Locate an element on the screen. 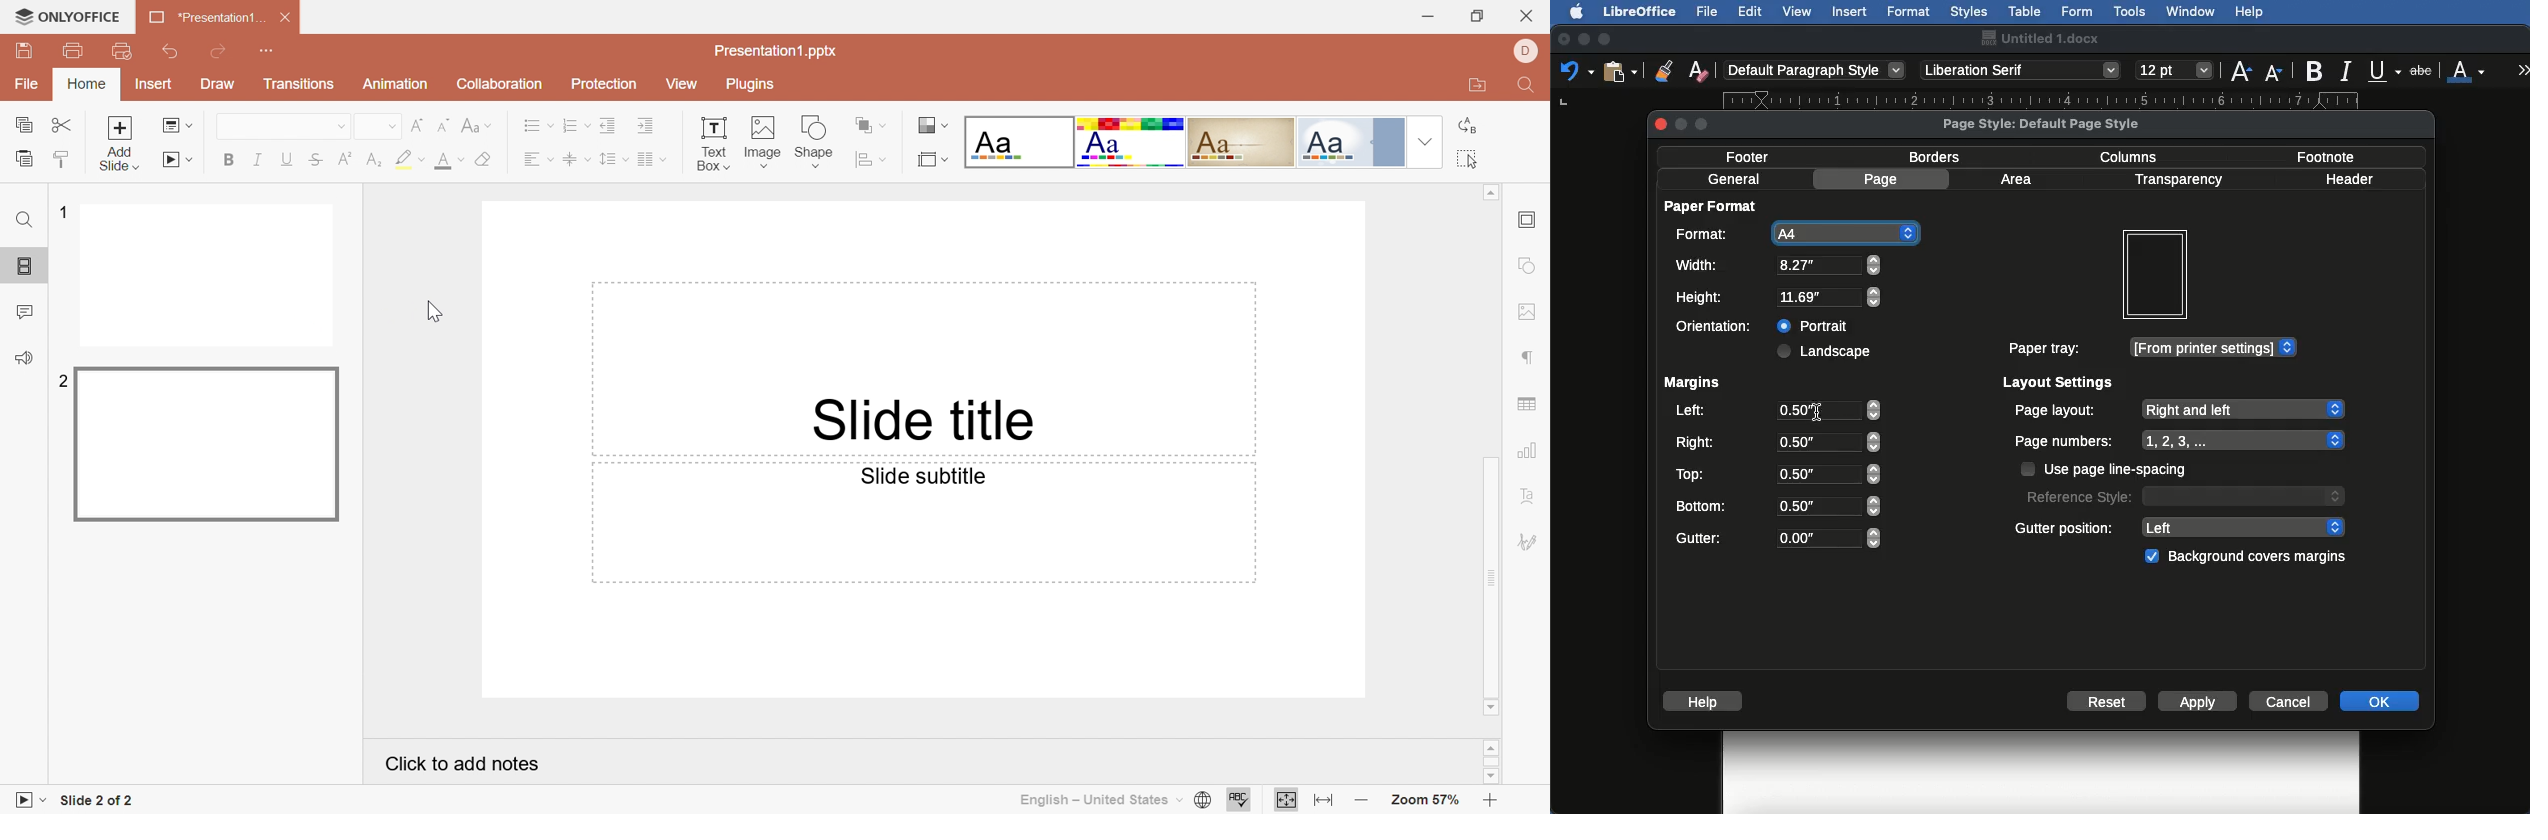  Styles is located at coordinates (1968, 11).